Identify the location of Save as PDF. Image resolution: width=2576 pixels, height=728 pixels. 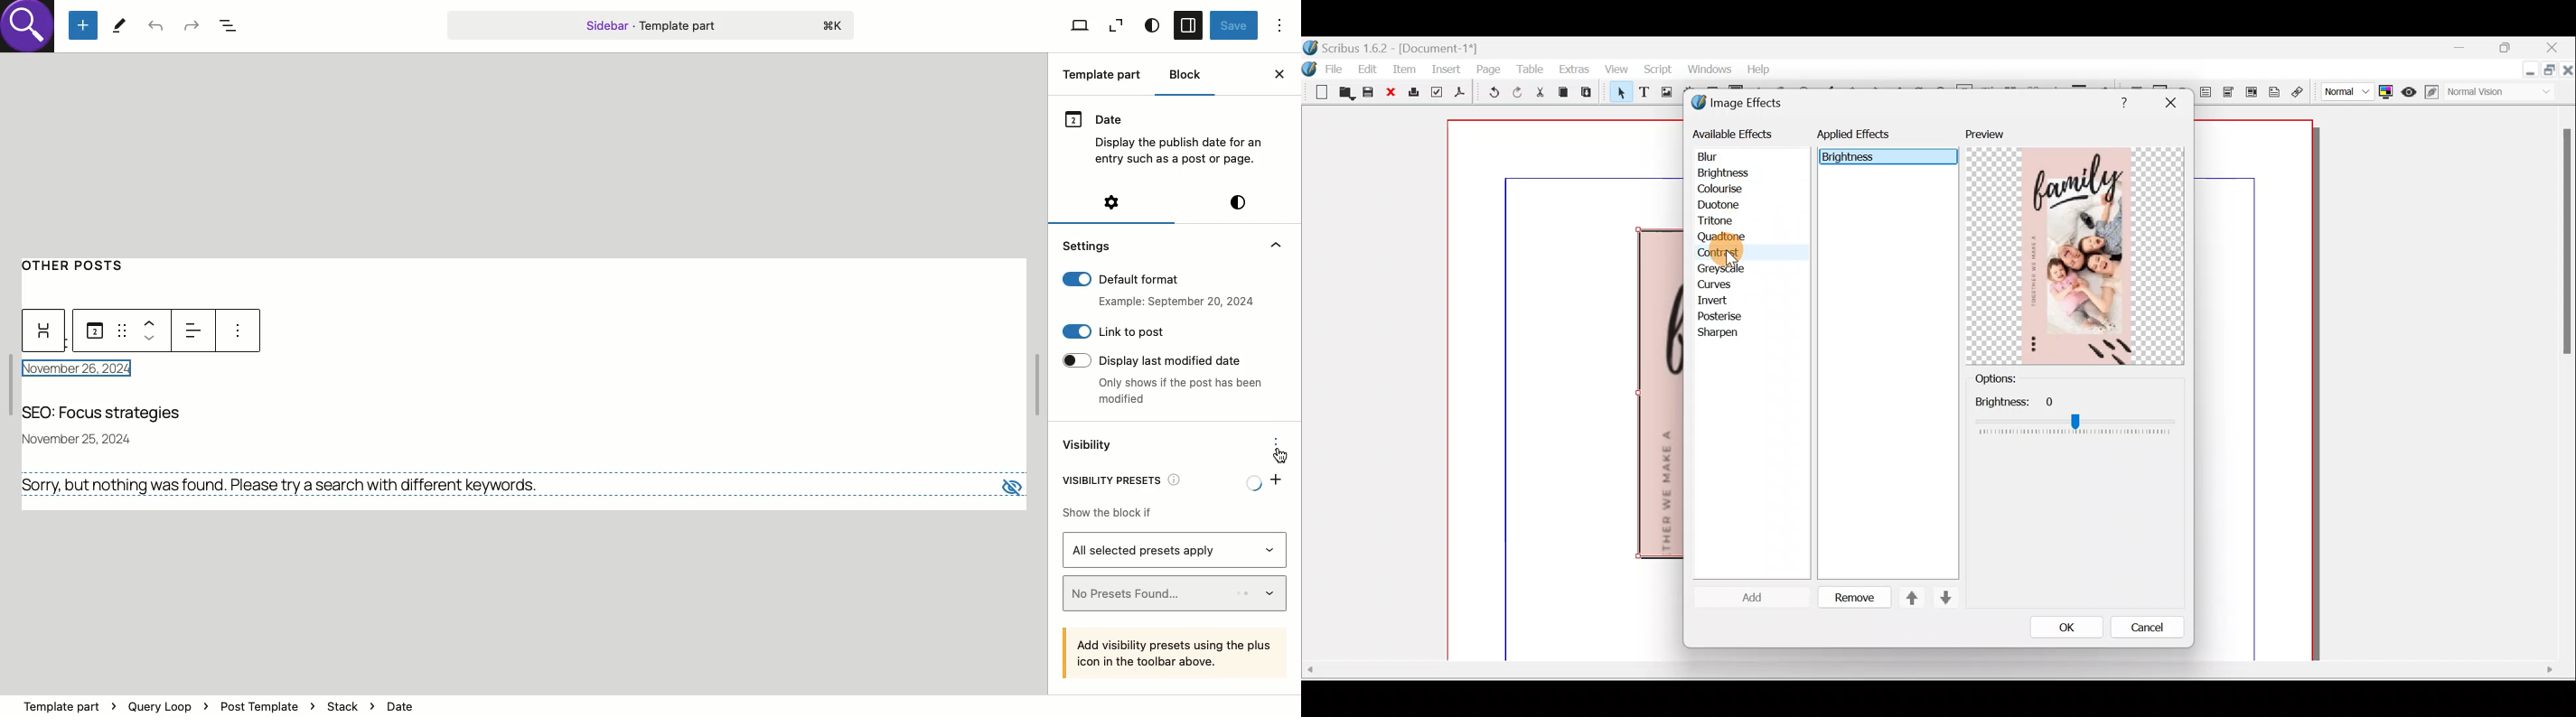
(1458, 94).